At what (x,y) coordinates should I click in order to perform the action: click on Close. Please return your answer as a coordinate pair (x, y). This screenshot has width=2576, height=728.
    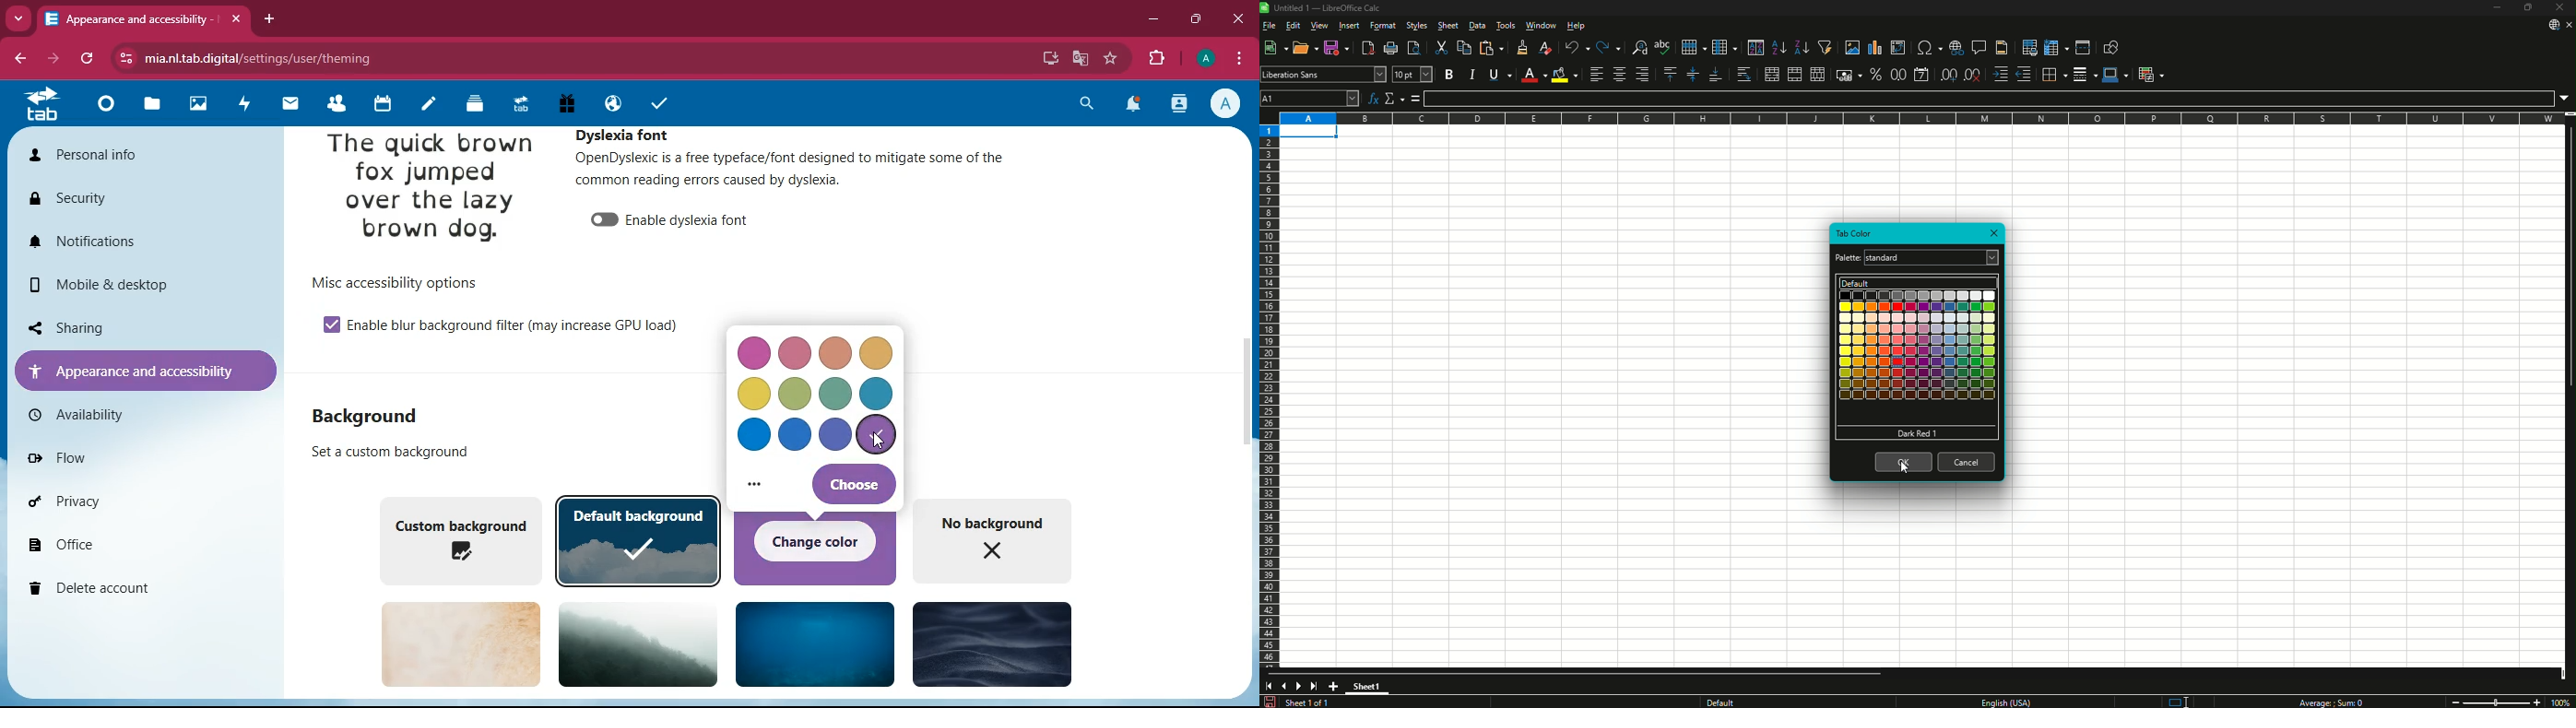
    Looking at the image, I should click on (2560, 7).